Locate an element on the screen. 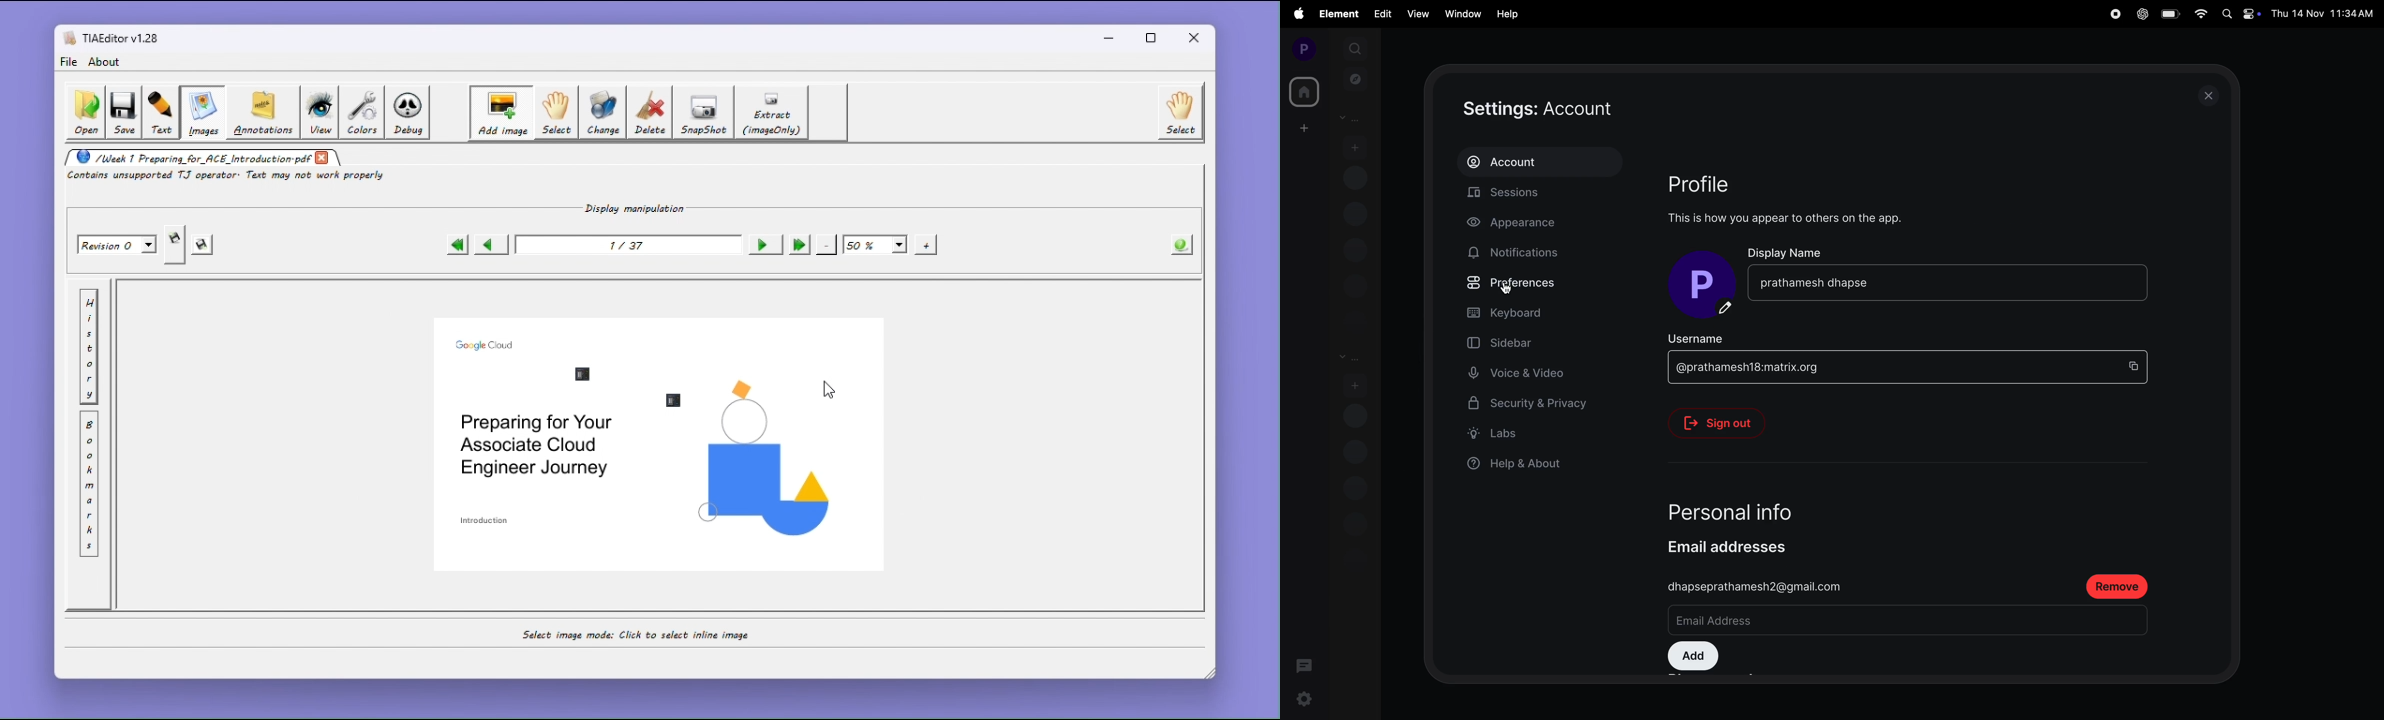 The height and width of the screenshot is (728, 2408). voice and video is located at coordinates (1526, 374).